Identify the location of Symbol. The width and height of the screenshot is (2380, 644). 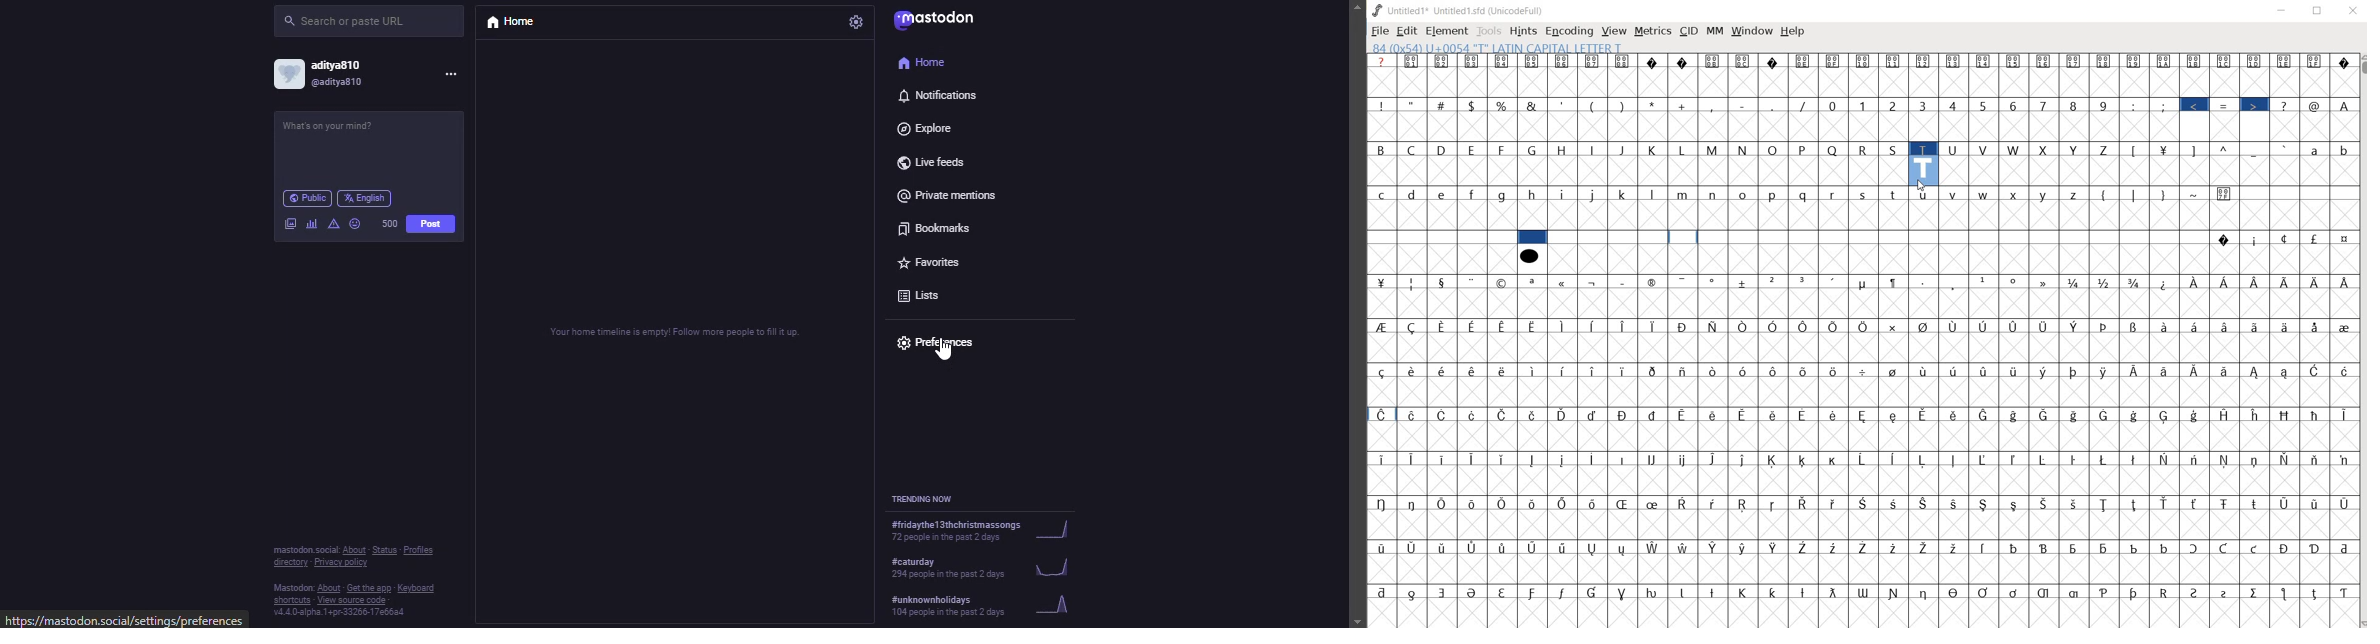
(2227, 283).